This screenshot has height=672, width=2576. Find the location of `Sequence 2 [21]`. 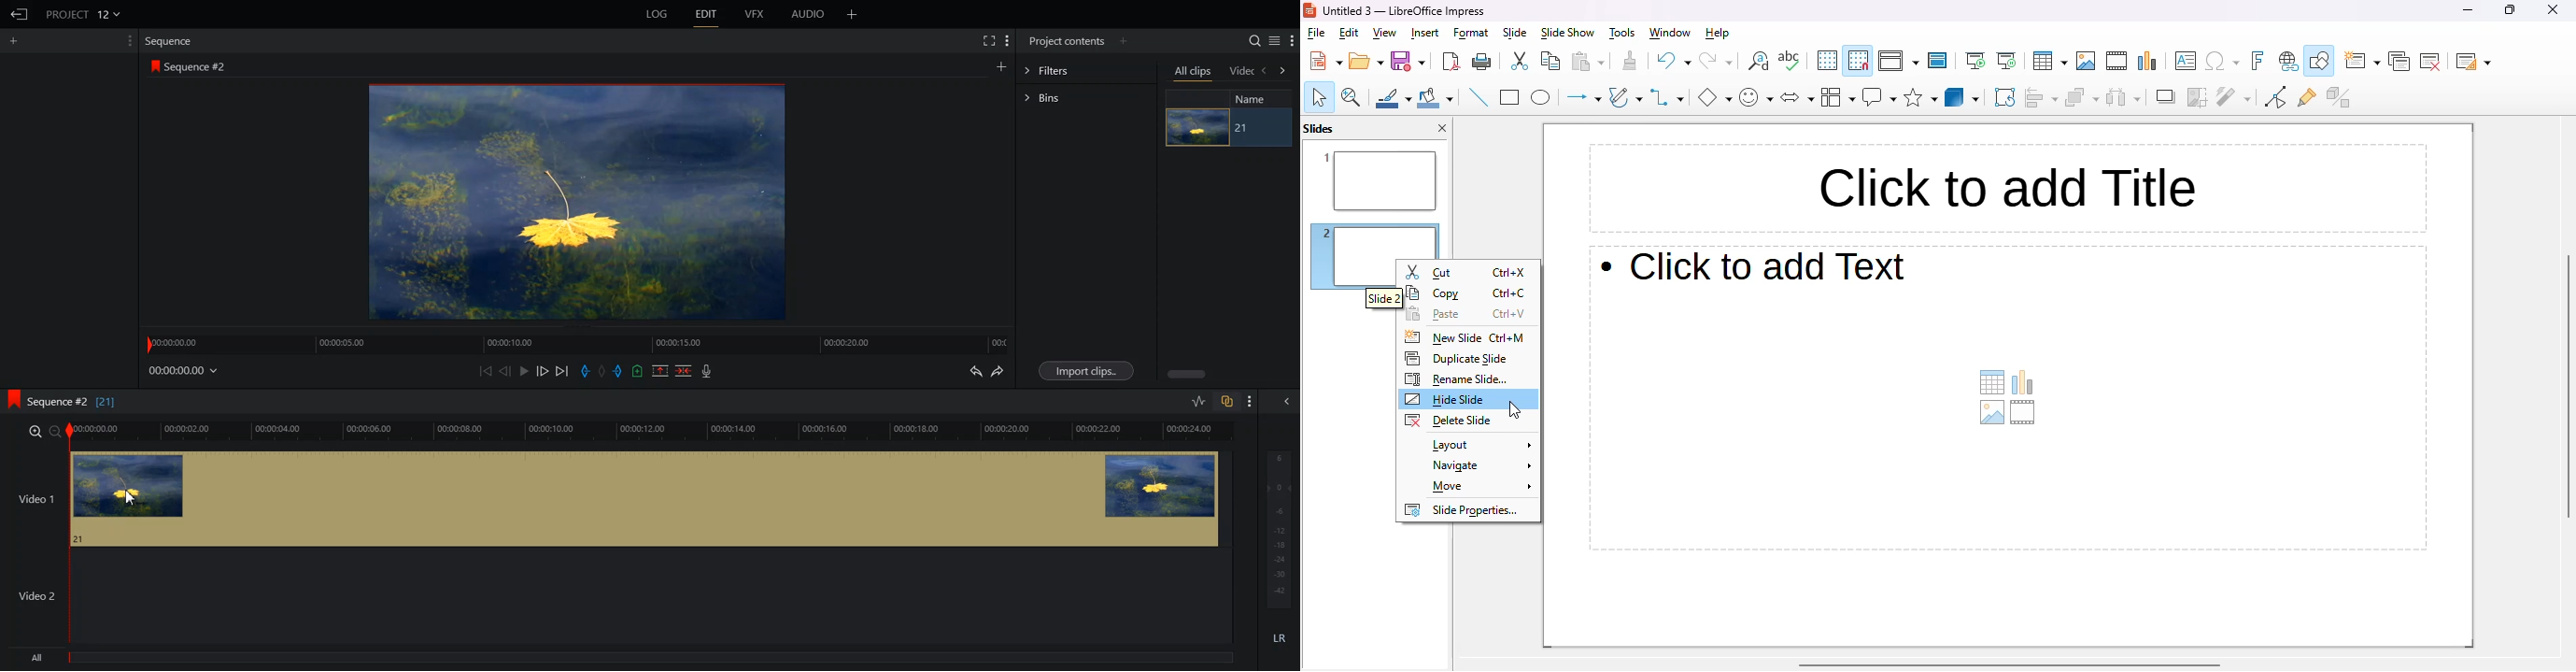

Sequence 2 [21] is located at coordinates (81, 403).